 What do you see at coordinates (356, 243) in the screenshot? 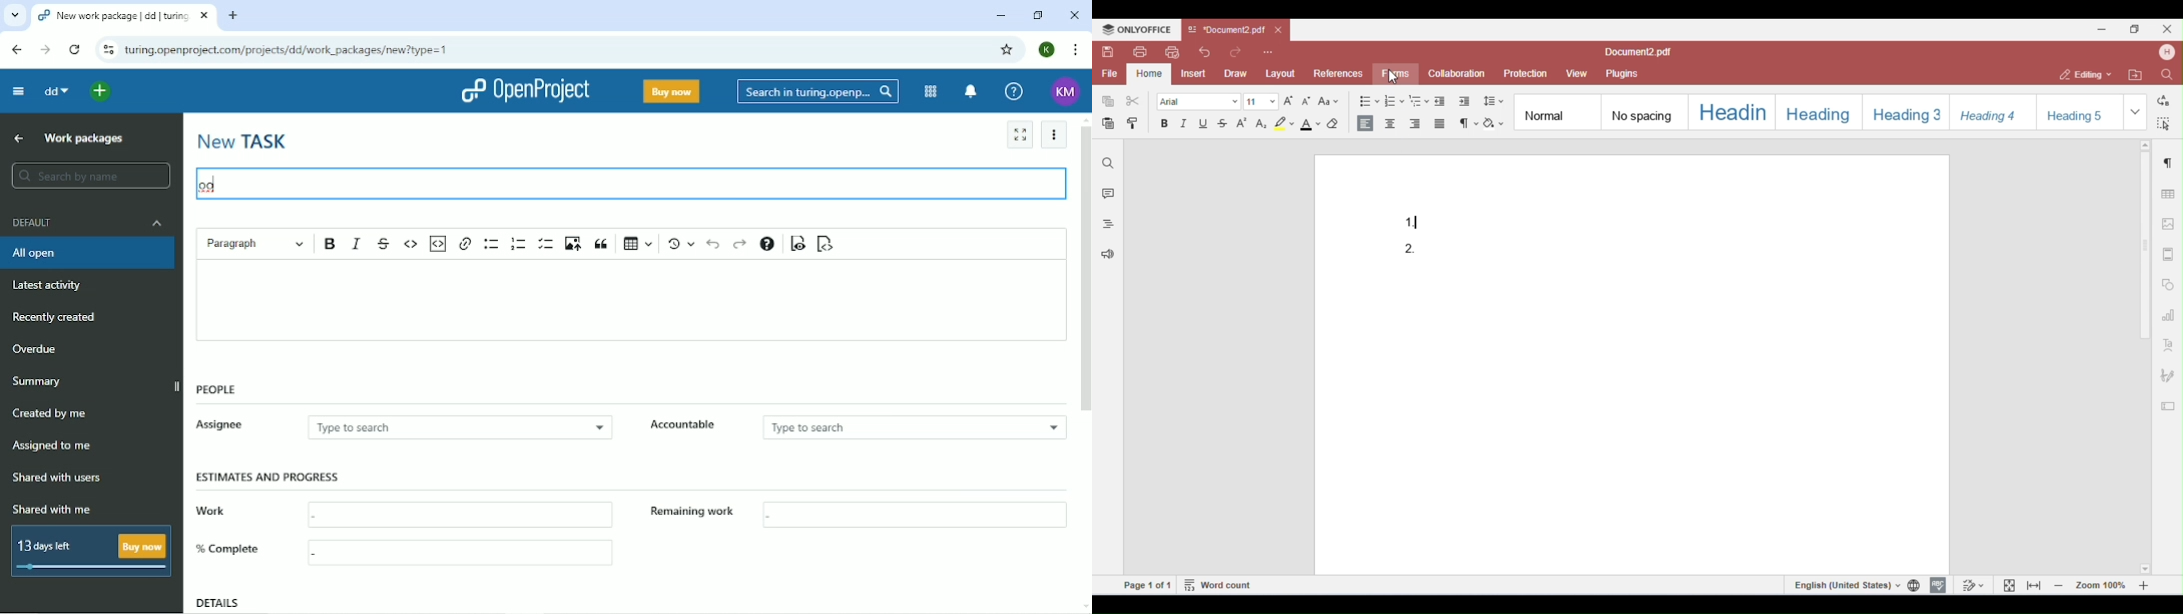
I see `Italic` at bounding box center [356, 243].